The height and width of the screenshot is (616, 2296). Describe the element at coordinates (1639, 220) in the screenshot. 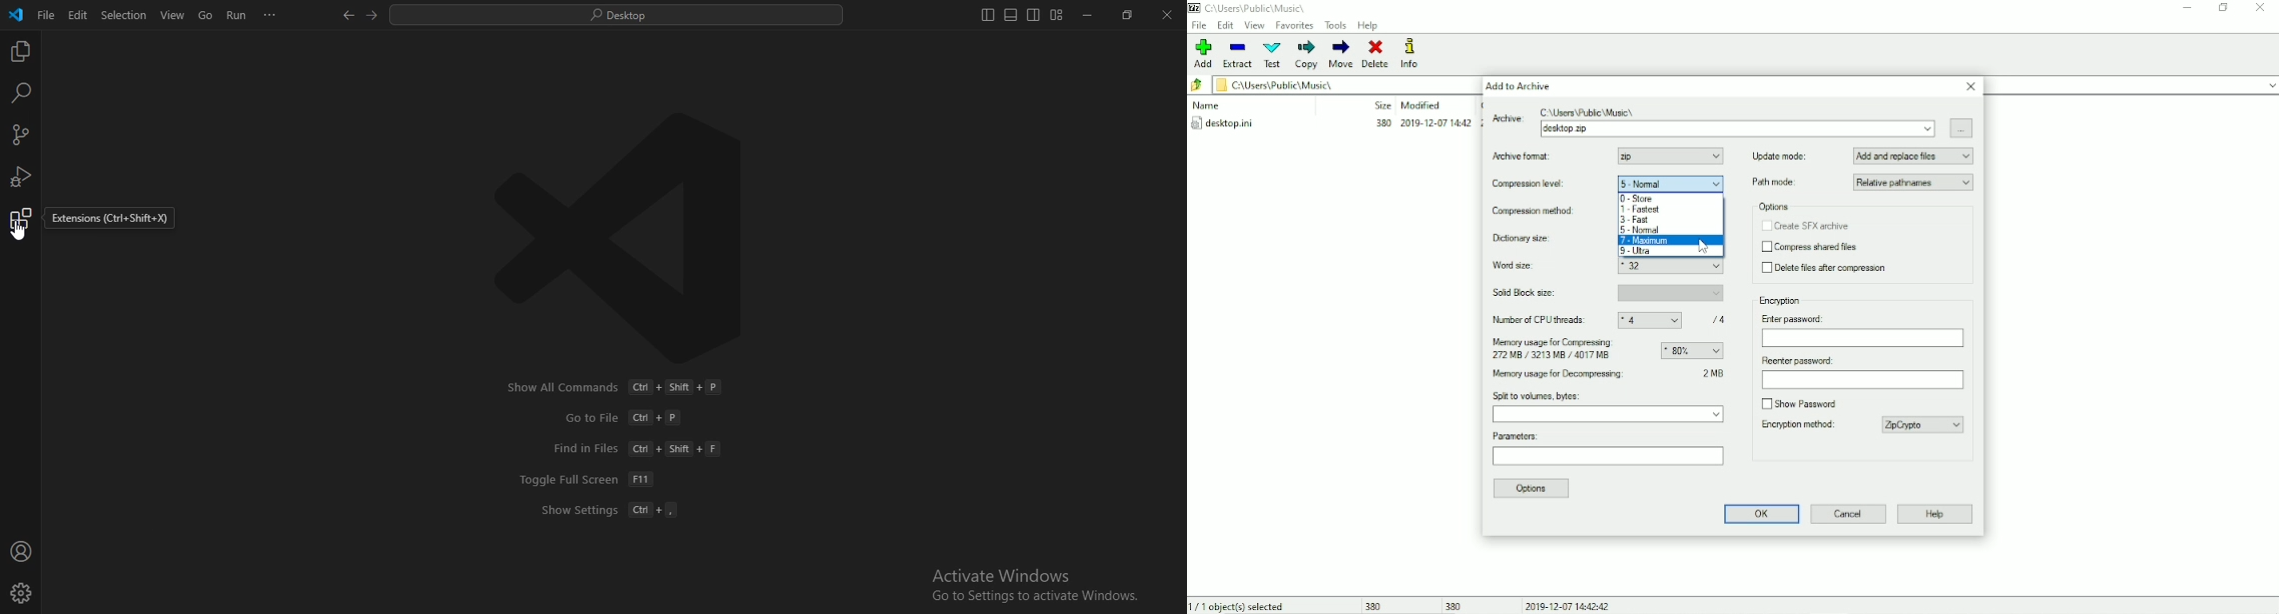

I see `3 - Fast` at that location.